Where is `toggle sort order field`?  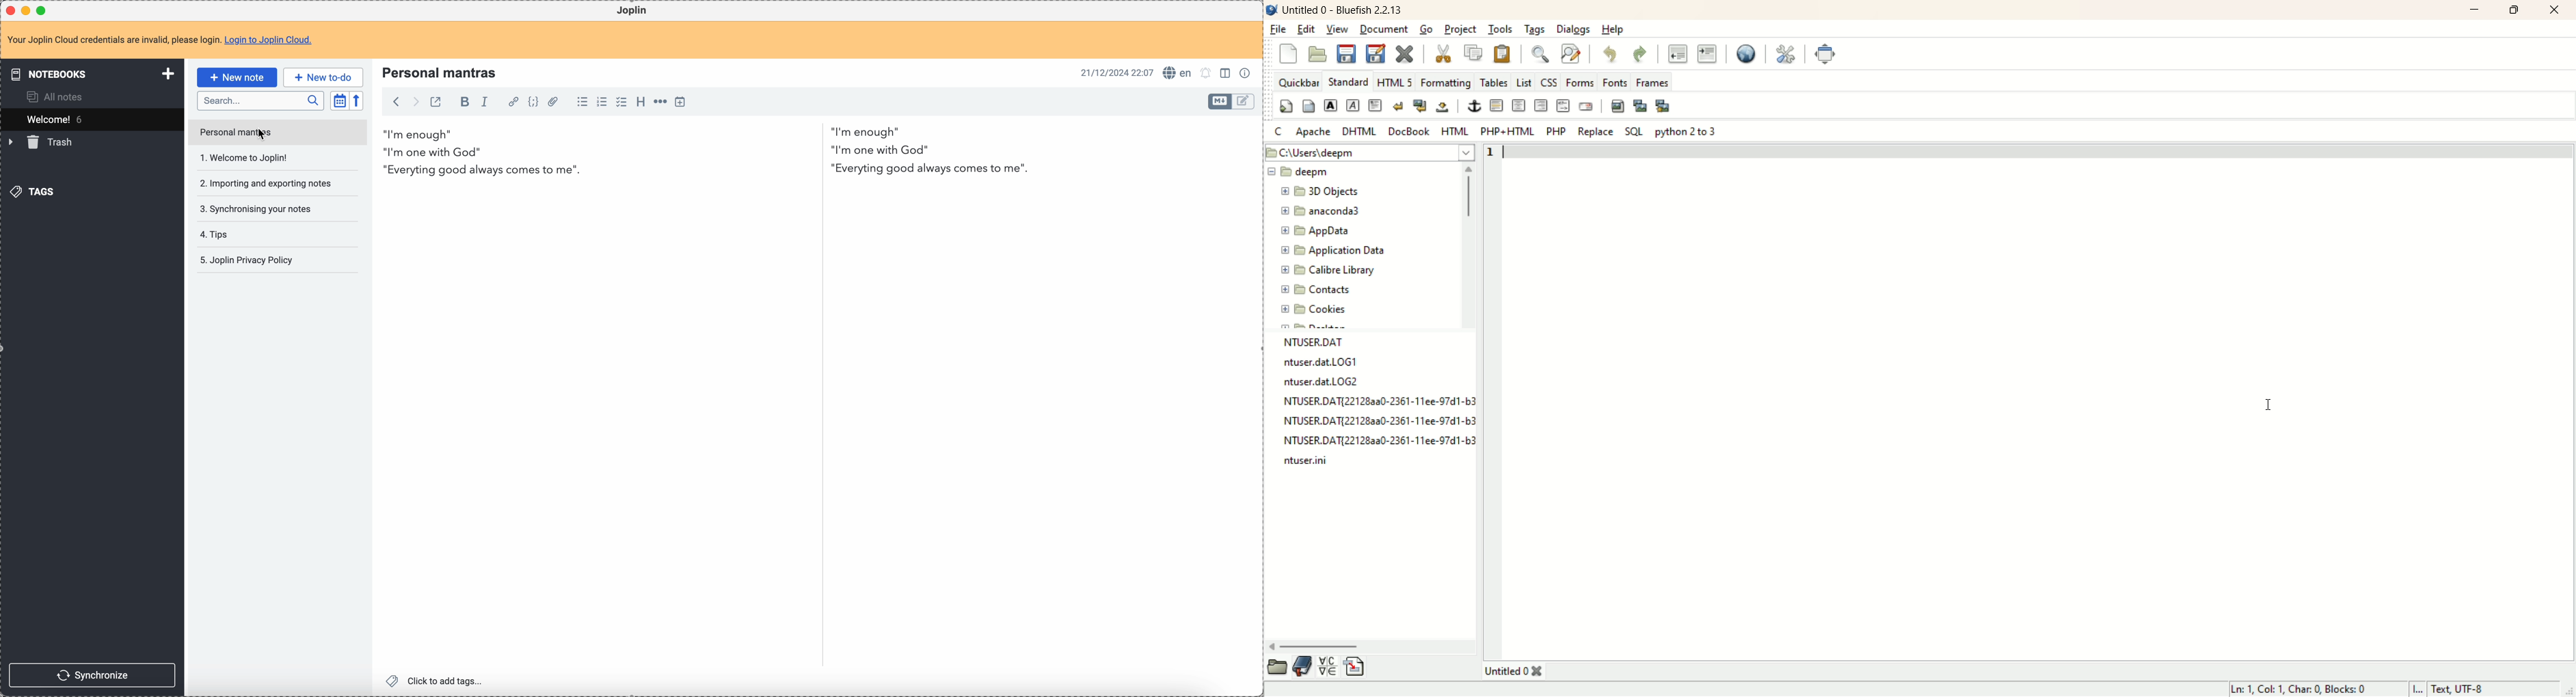 toggle sort order field is located at coordinates (338, 100).